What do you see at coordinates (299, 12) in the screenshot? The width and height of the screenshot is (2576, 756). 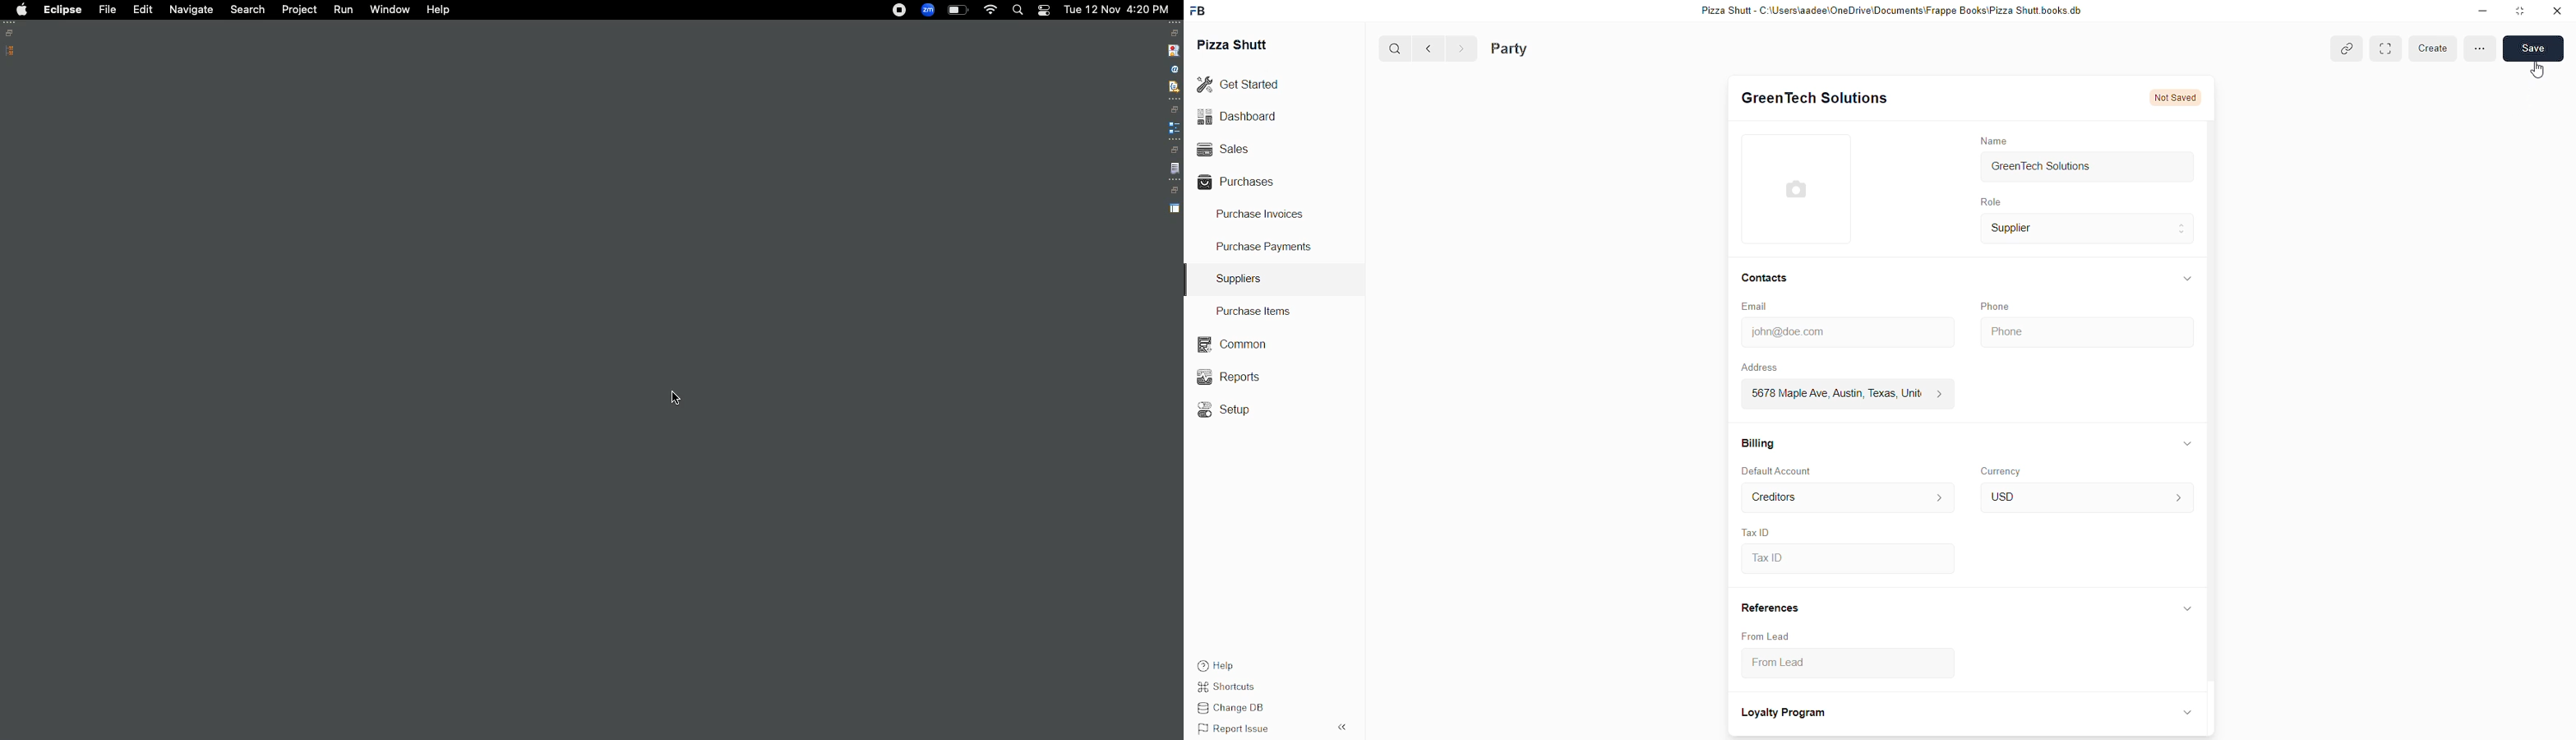 I see `Project` at bounding box center [299, 12].